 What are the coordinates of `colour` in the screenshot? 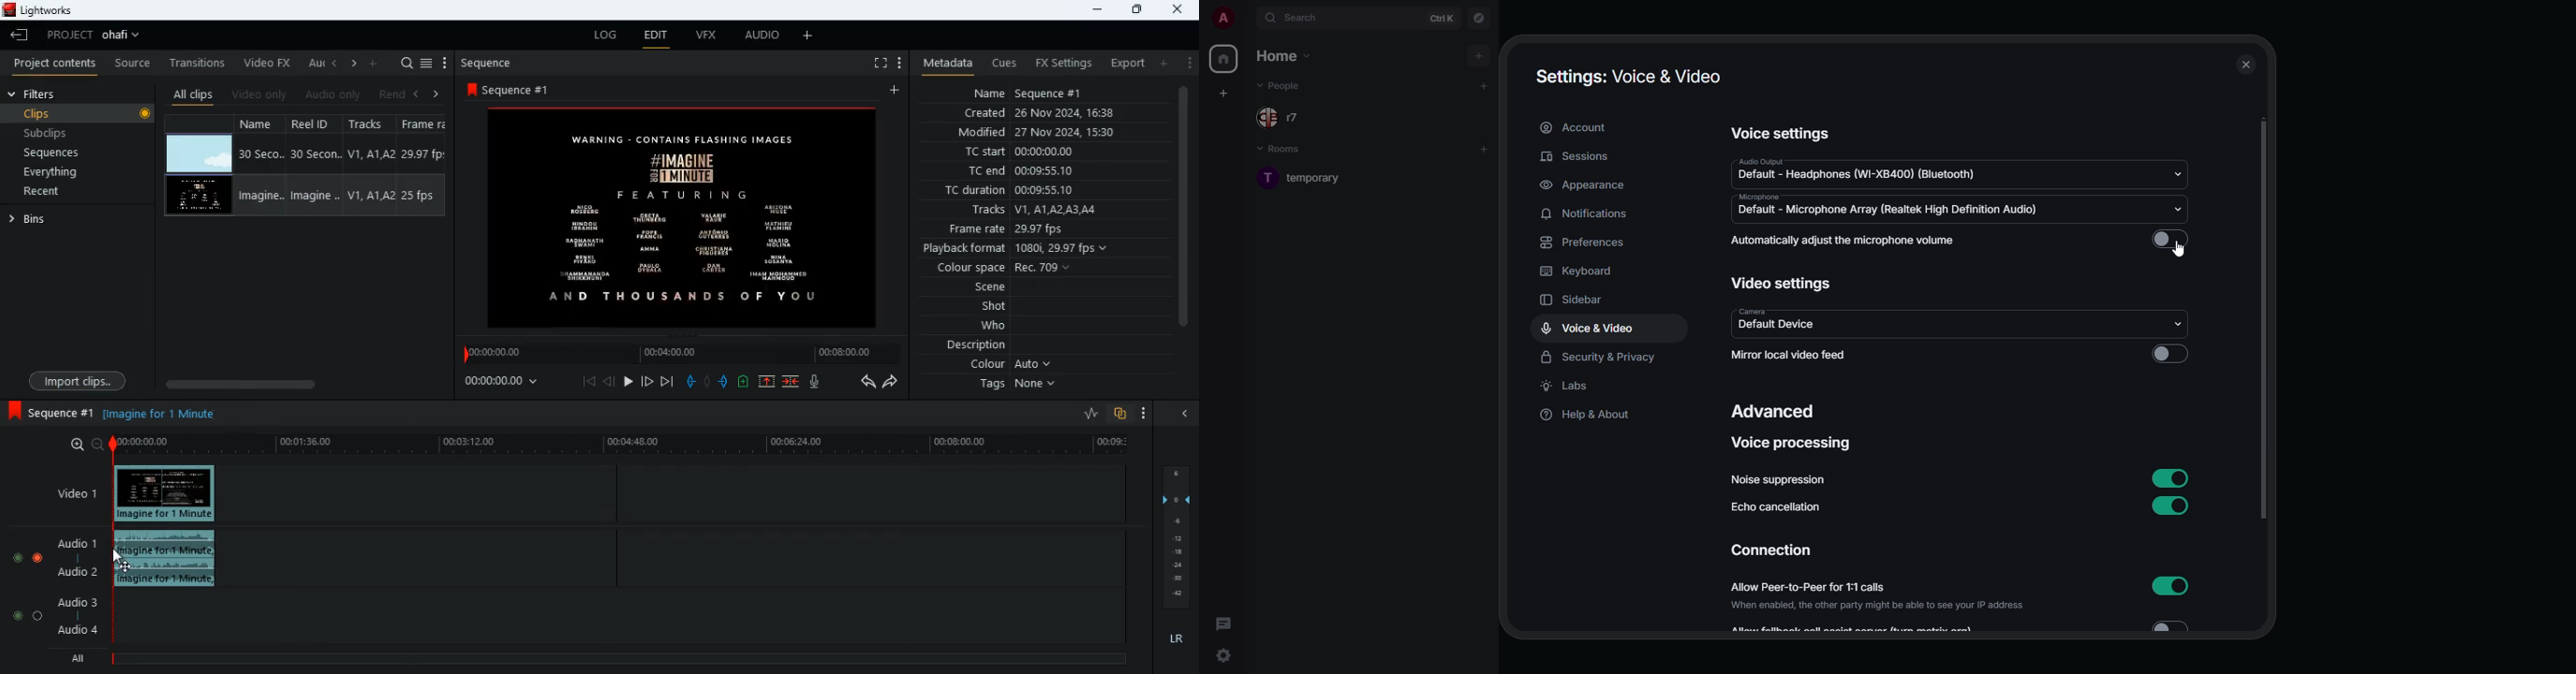 It's located at (1012, 365).